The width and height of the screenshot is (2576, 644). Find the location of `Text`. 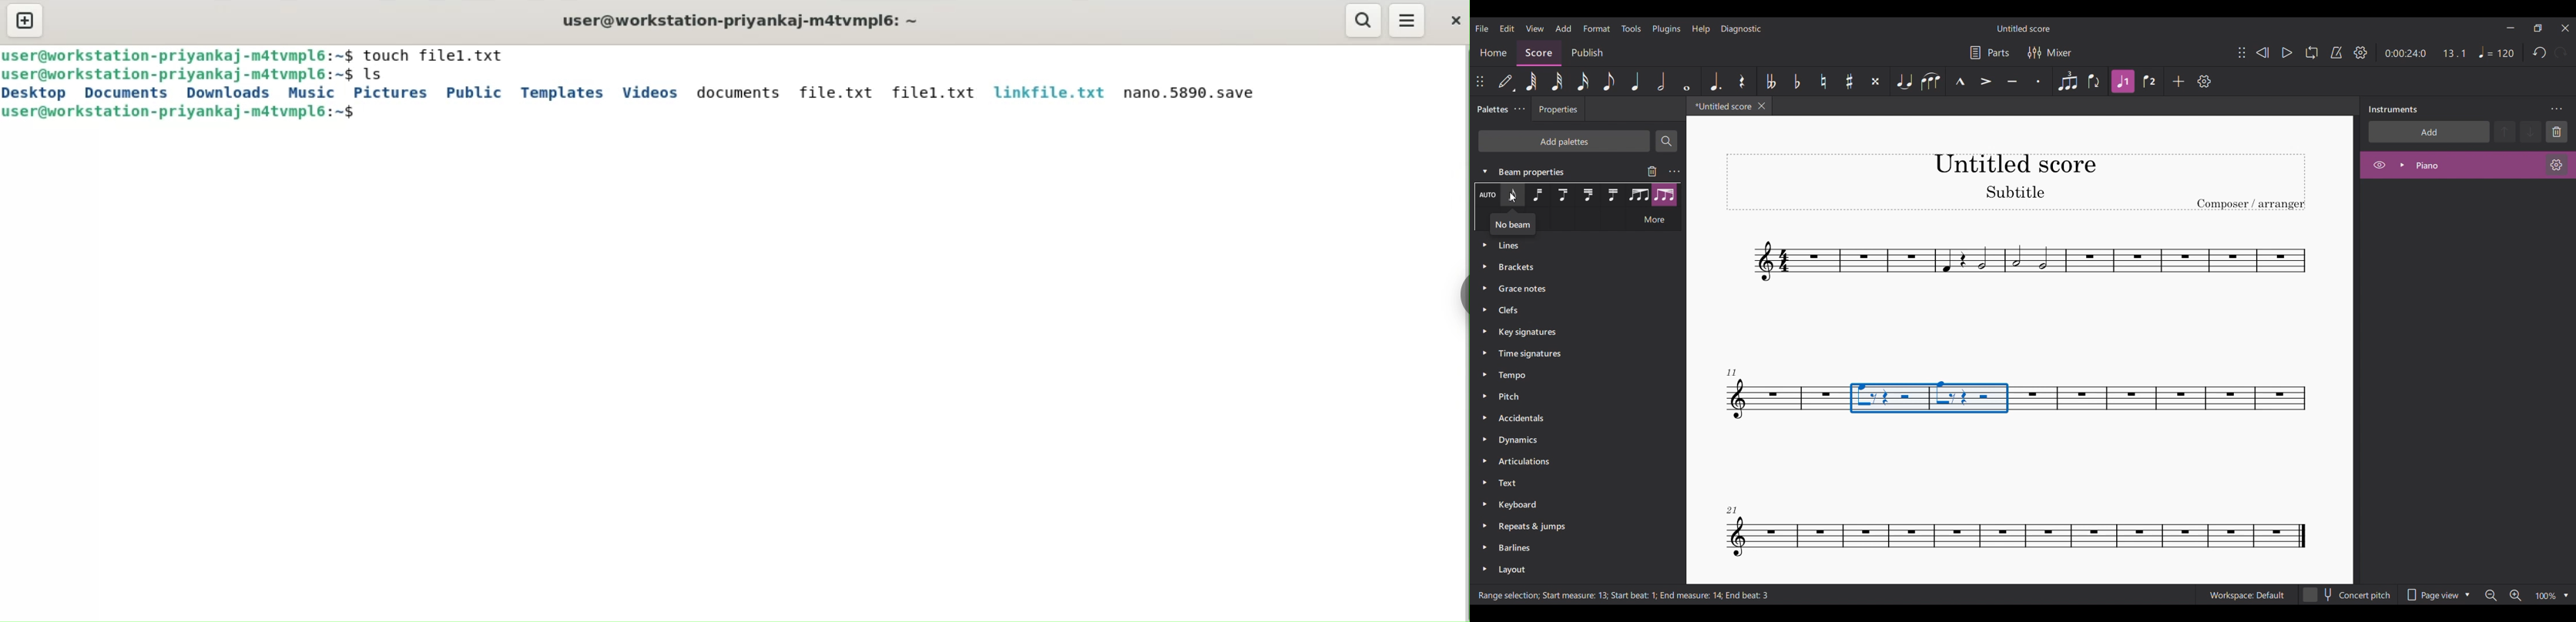

Text is located at coordinates (1567, 483).